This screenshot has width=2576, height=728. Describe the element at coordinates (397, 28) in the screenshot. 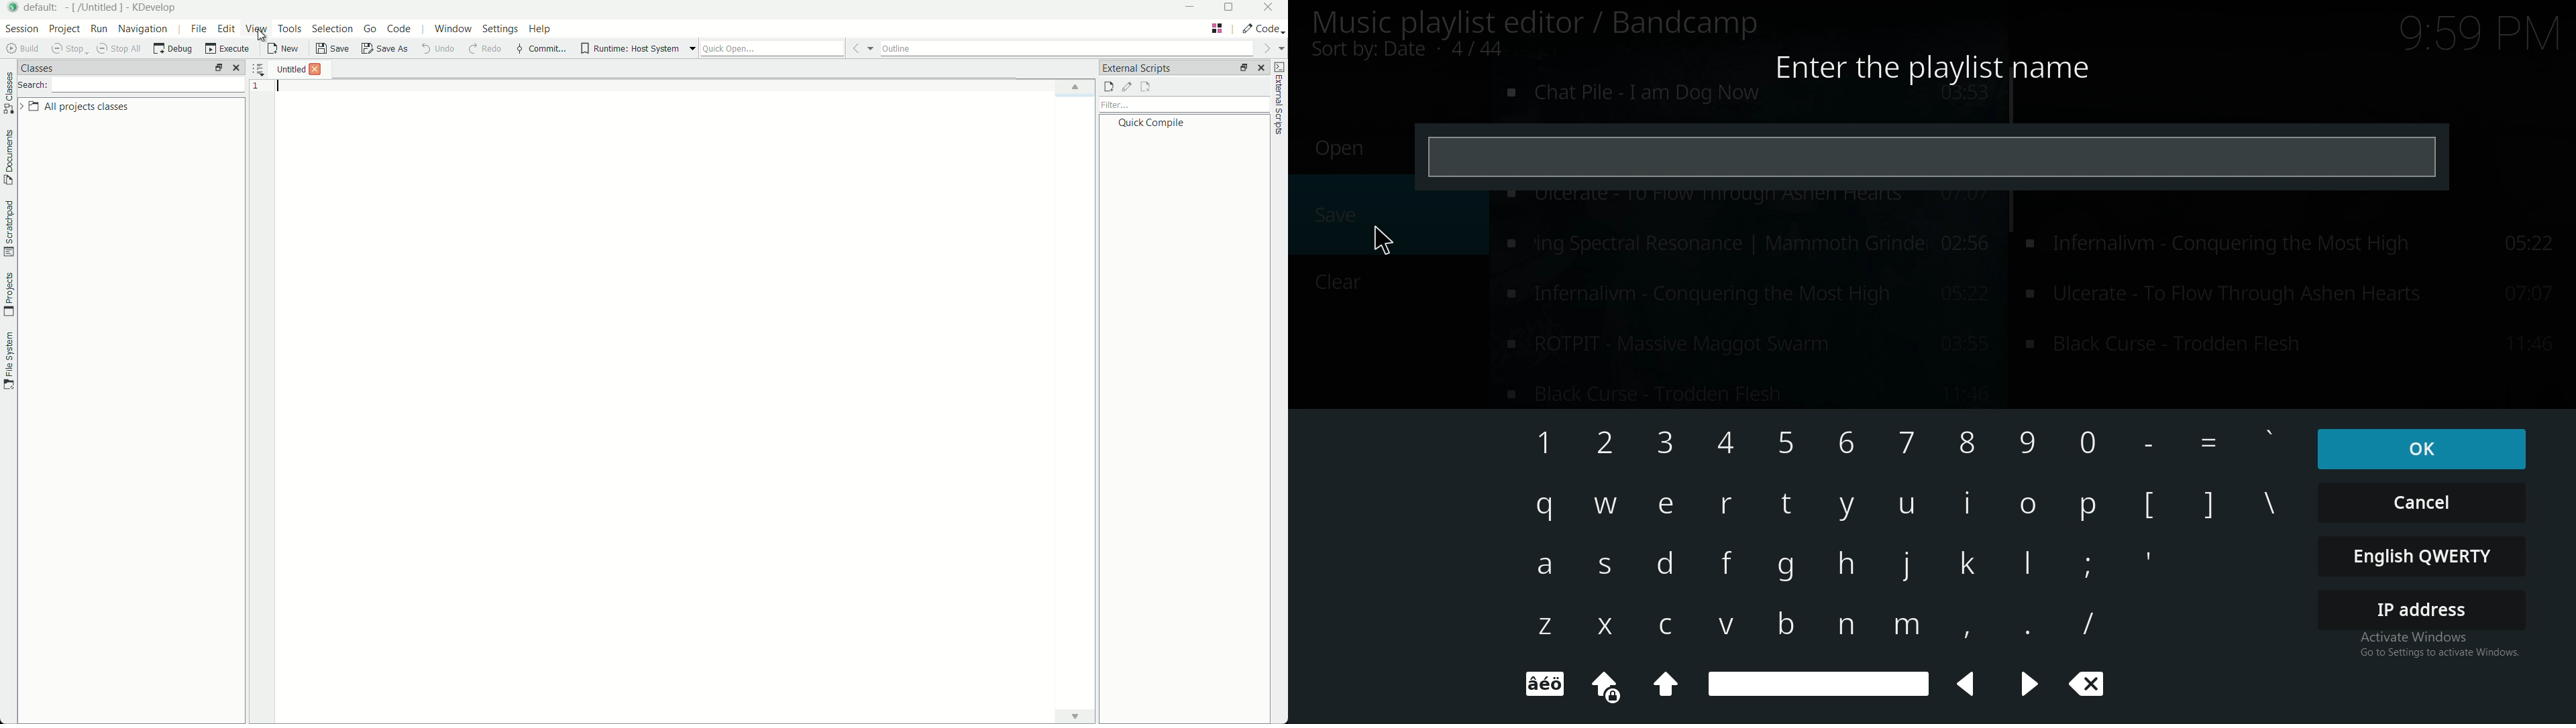

I see `code menu` at that location.